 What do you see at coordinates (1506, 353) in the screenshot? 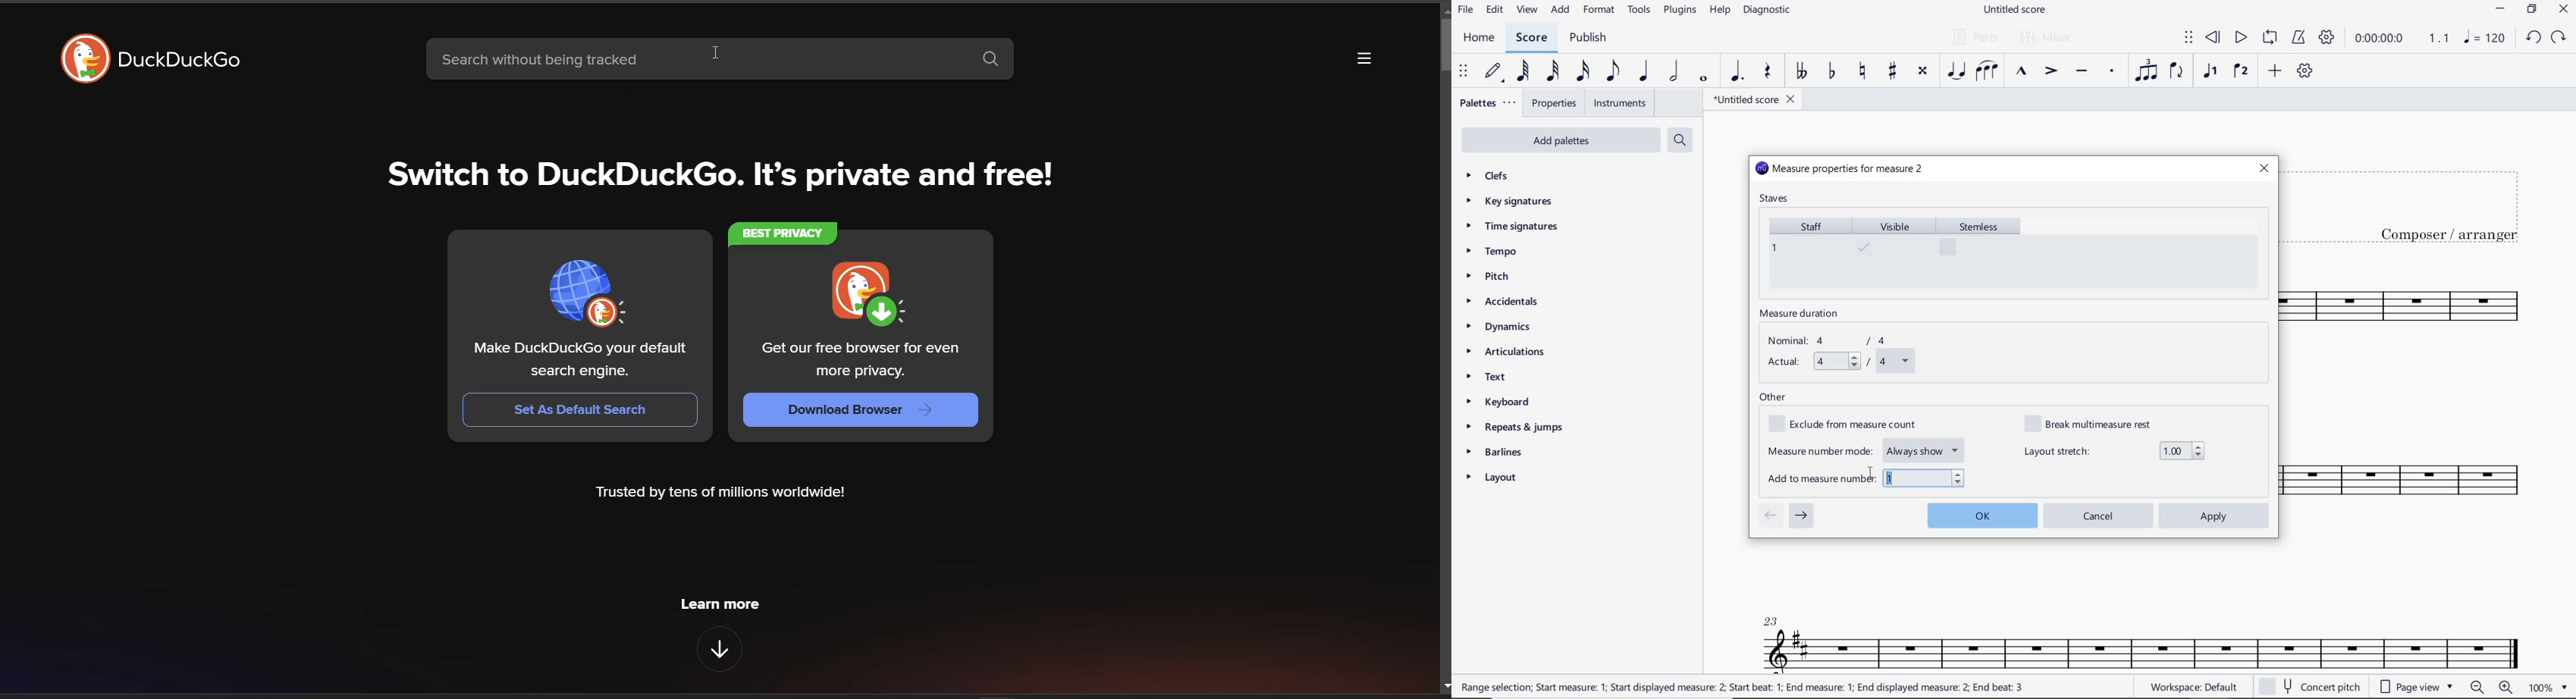
I see `ARTICULATIONS` at bounding box center [1506, 353].